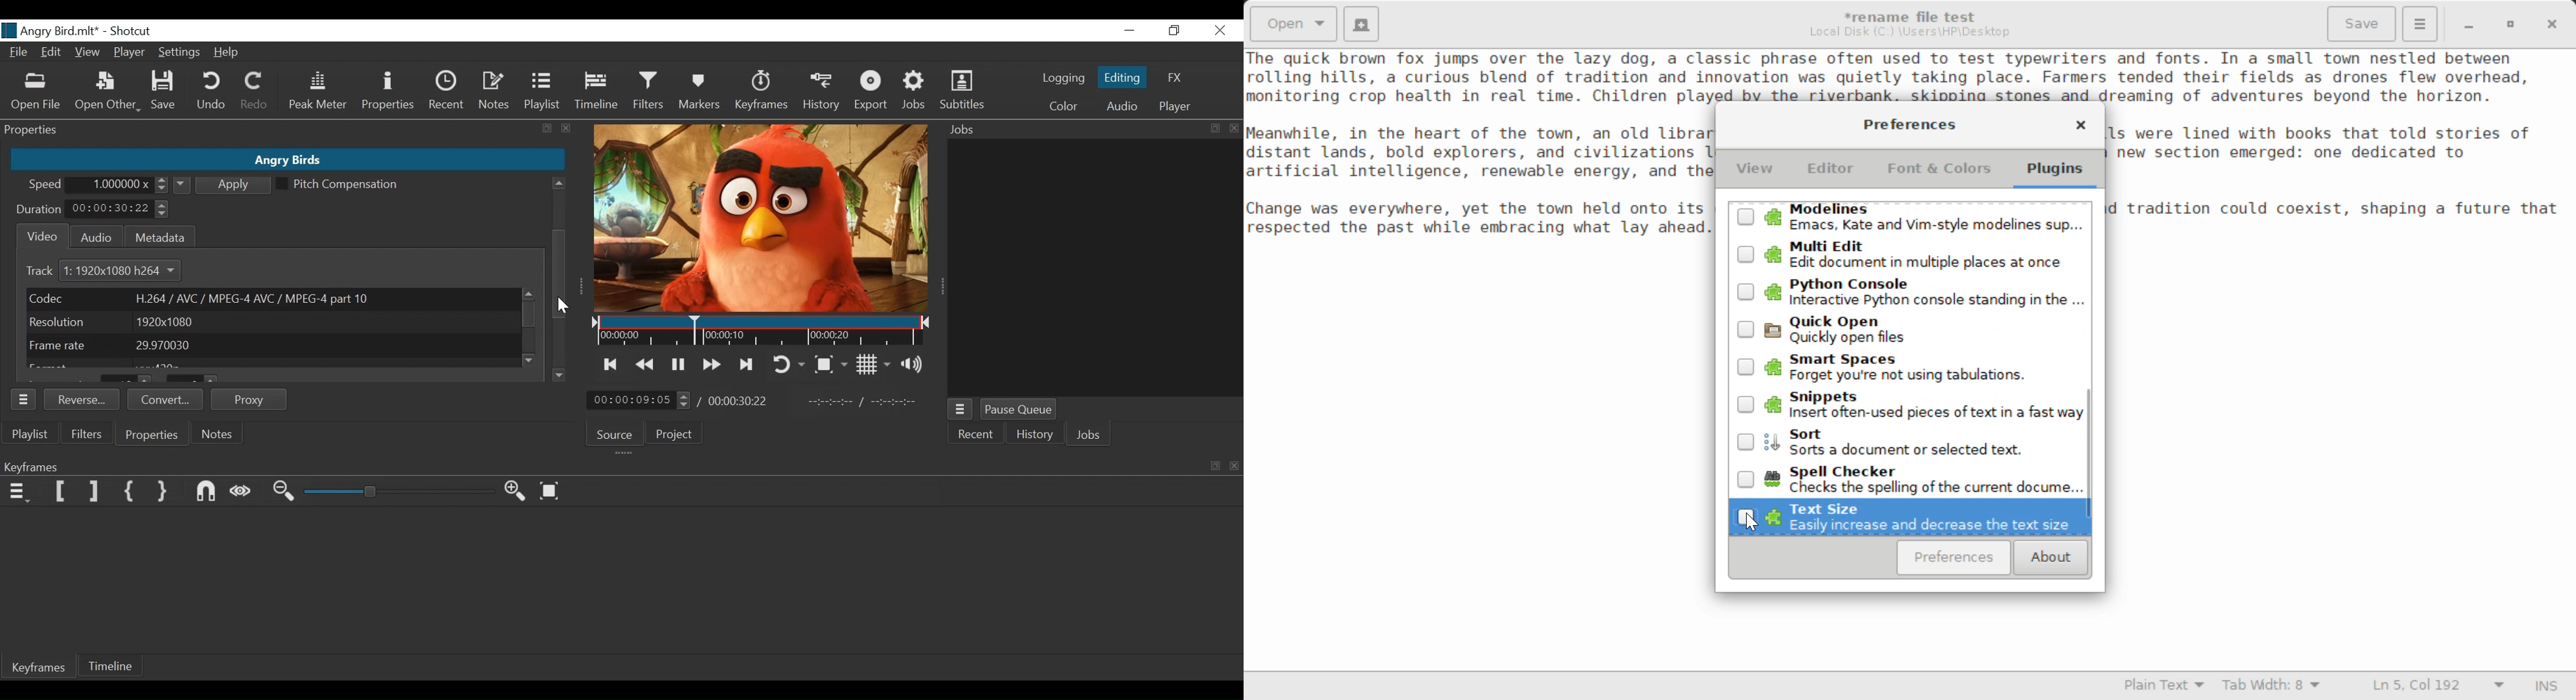 The image size is (2576, 700). I want to click on Jobs Panel, so click(1097, 268).